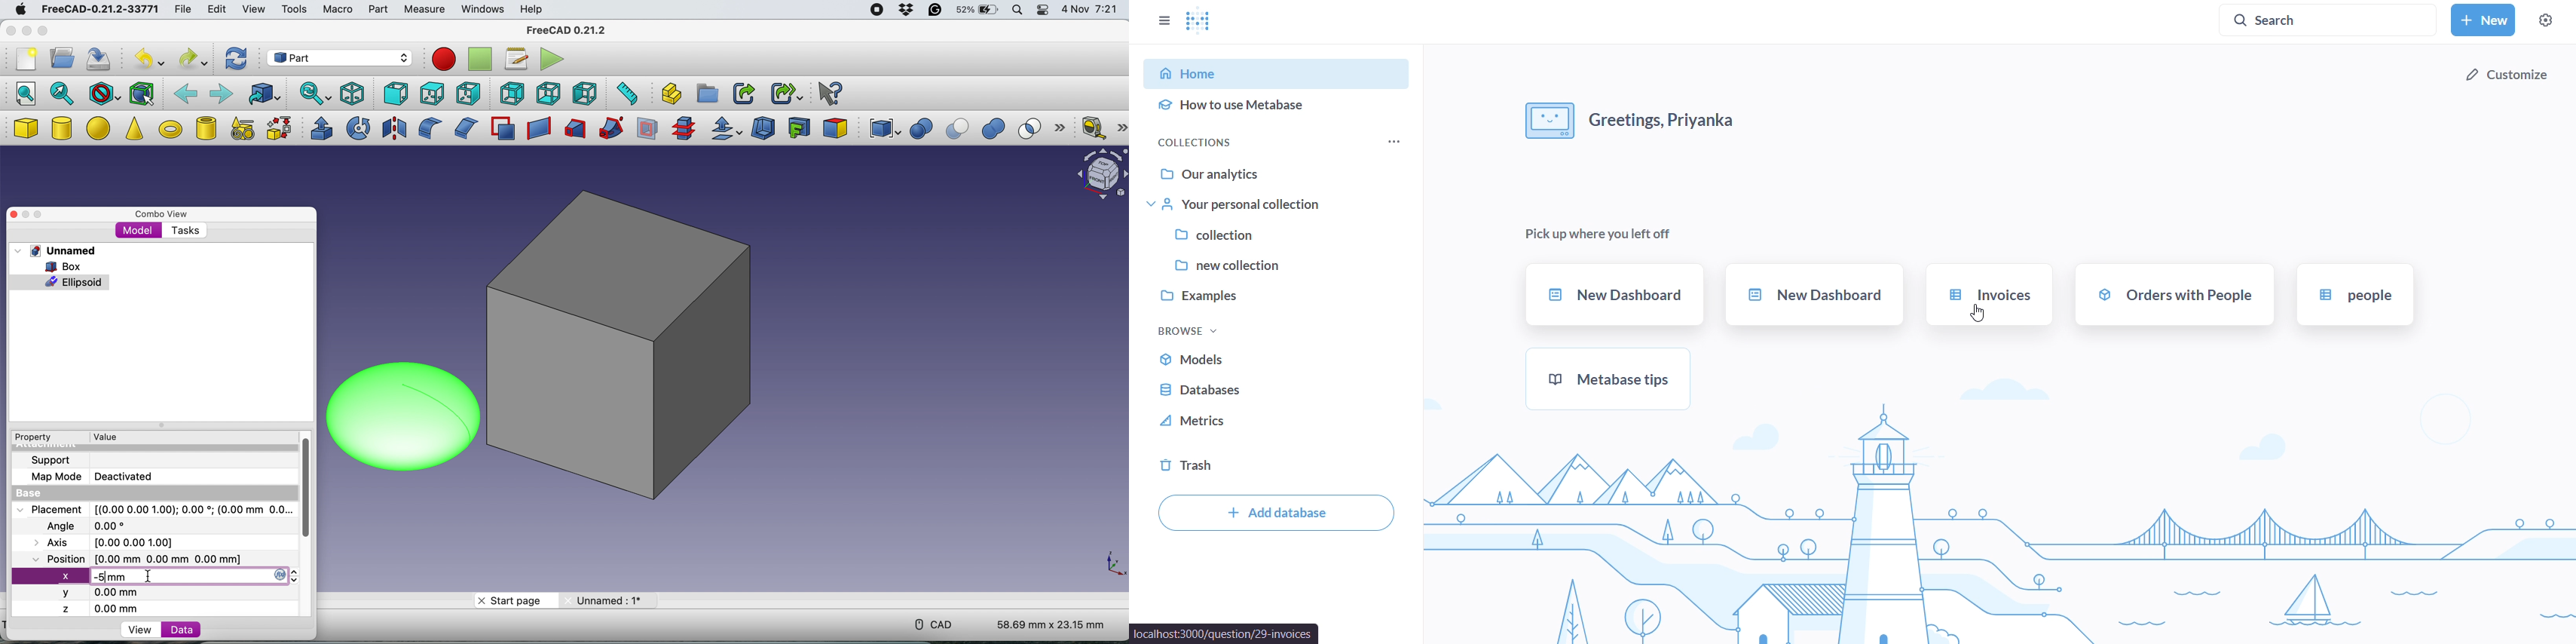 The height and width of the screenshot is (644, 2576). Describe the element at coordinates (515, 600) in the screenshot. I see `start page` at that location.